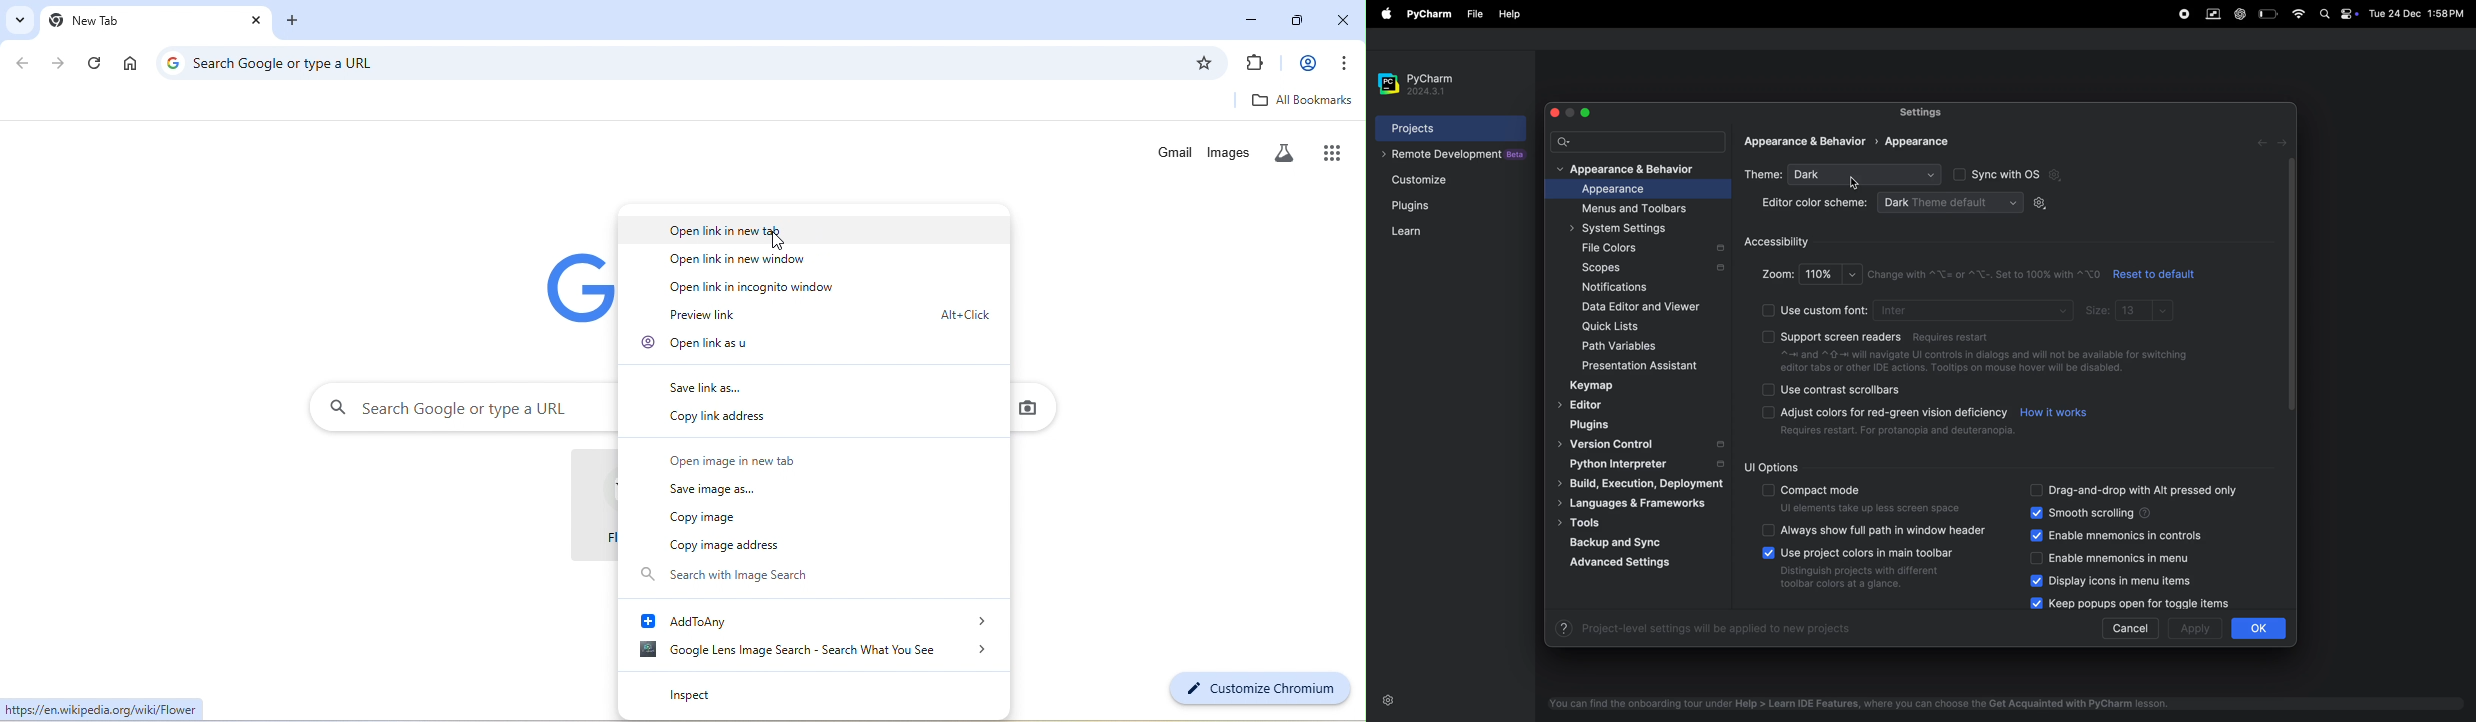 This screenshot has height=728, width=2492. What do you see at coordinates (1834, 492) in the screenshot?
I see `compact mode` at bounding box center [1834, 492].